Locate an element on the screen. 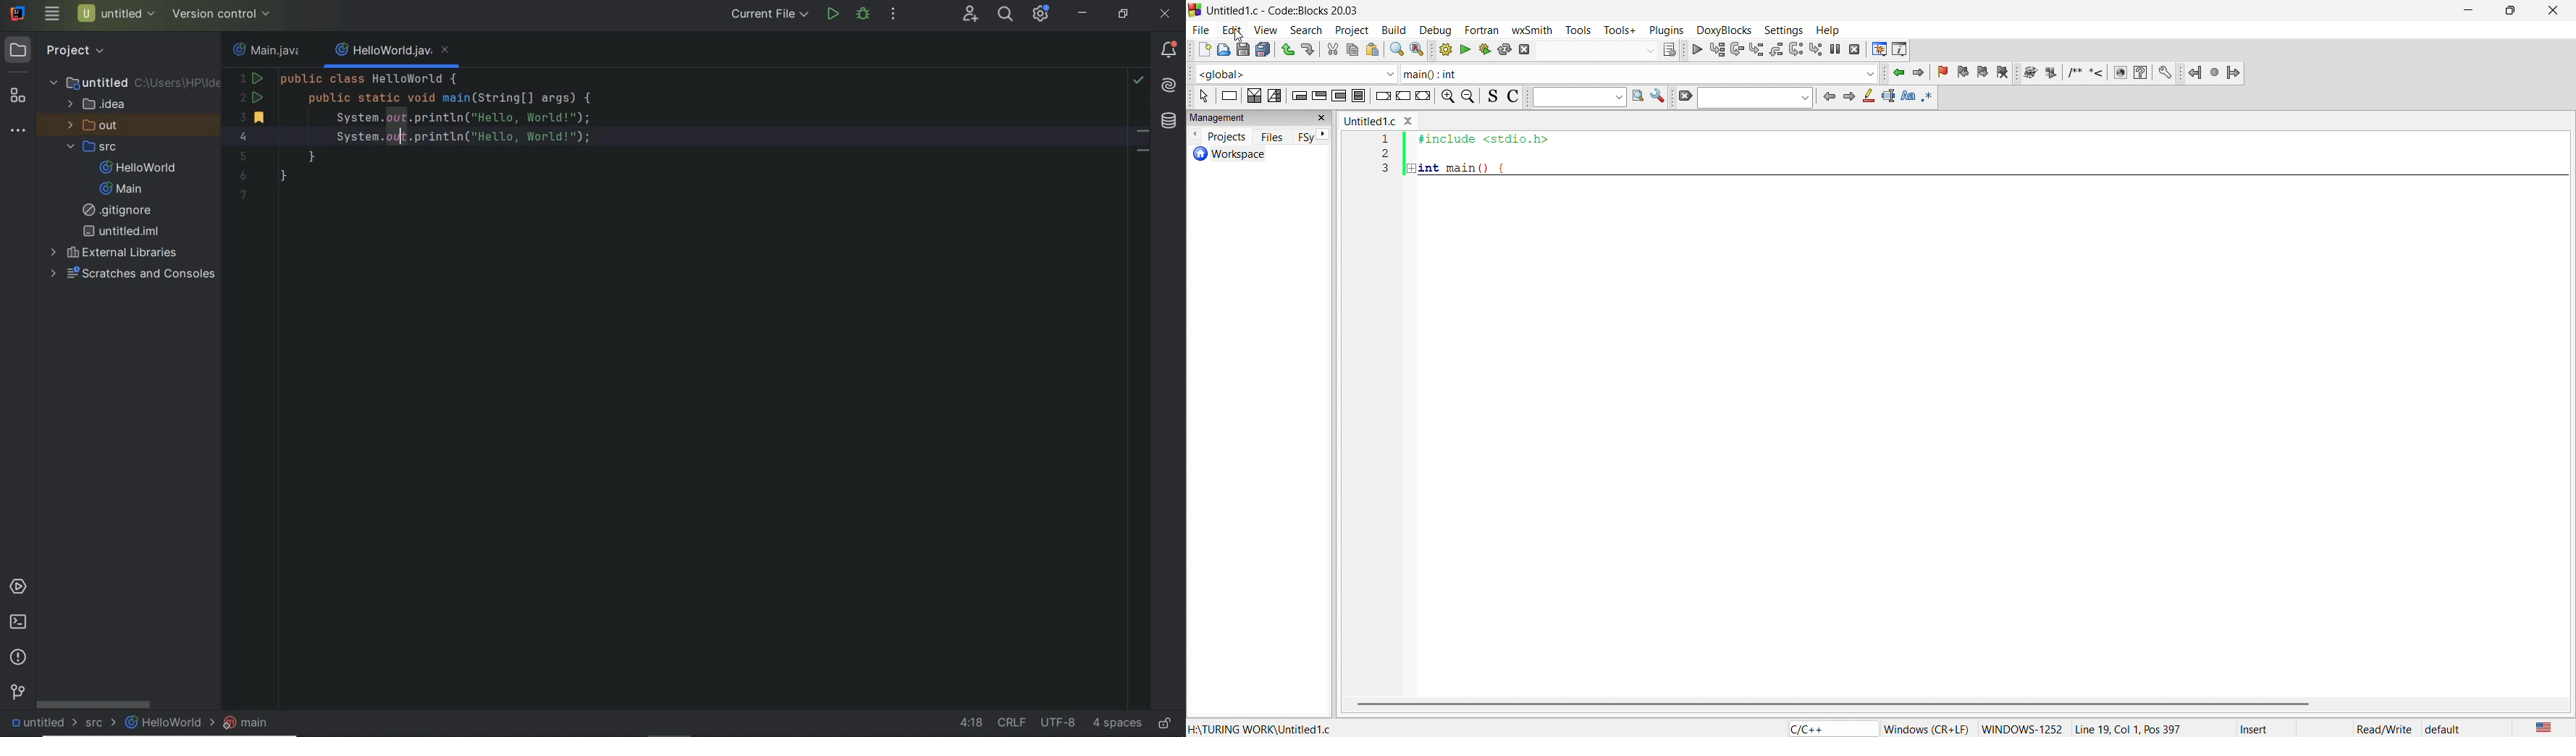 The width and height of the screenshot is (2576, 756). search is located at coordinates (1301, 28).